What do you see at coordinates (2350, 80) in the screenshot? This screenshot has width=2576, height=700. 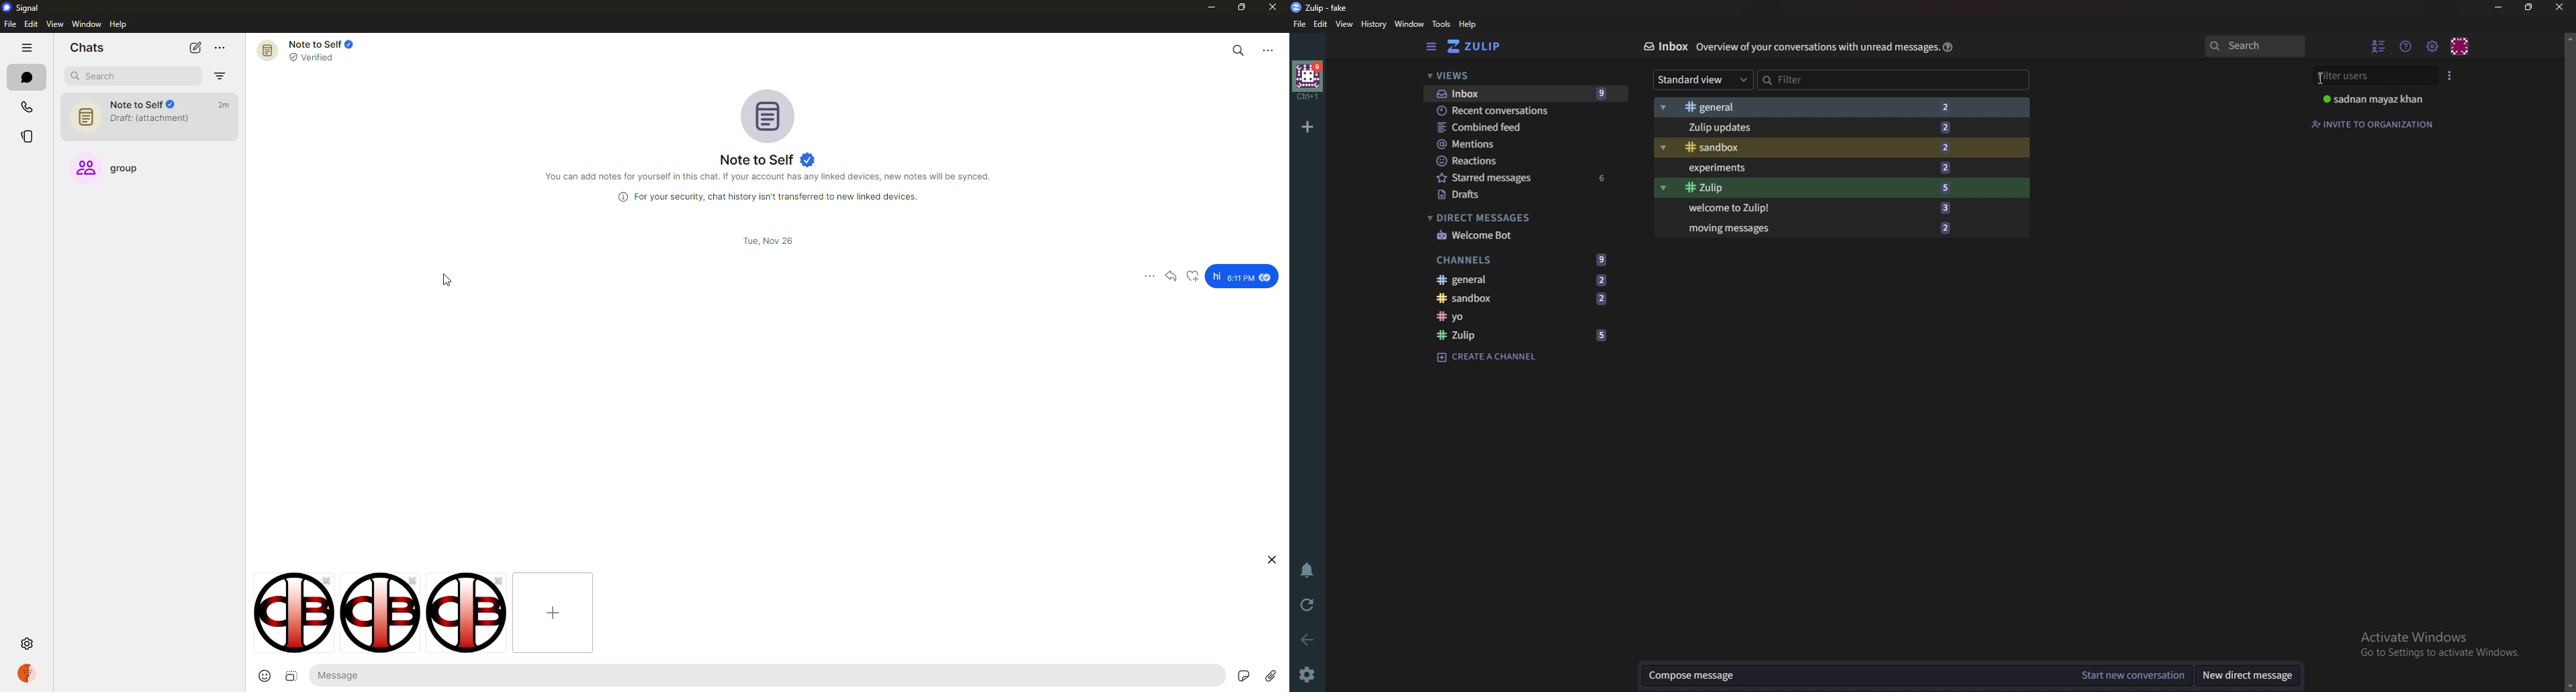 I see `Show status text` at bounding box center [2350, 80].